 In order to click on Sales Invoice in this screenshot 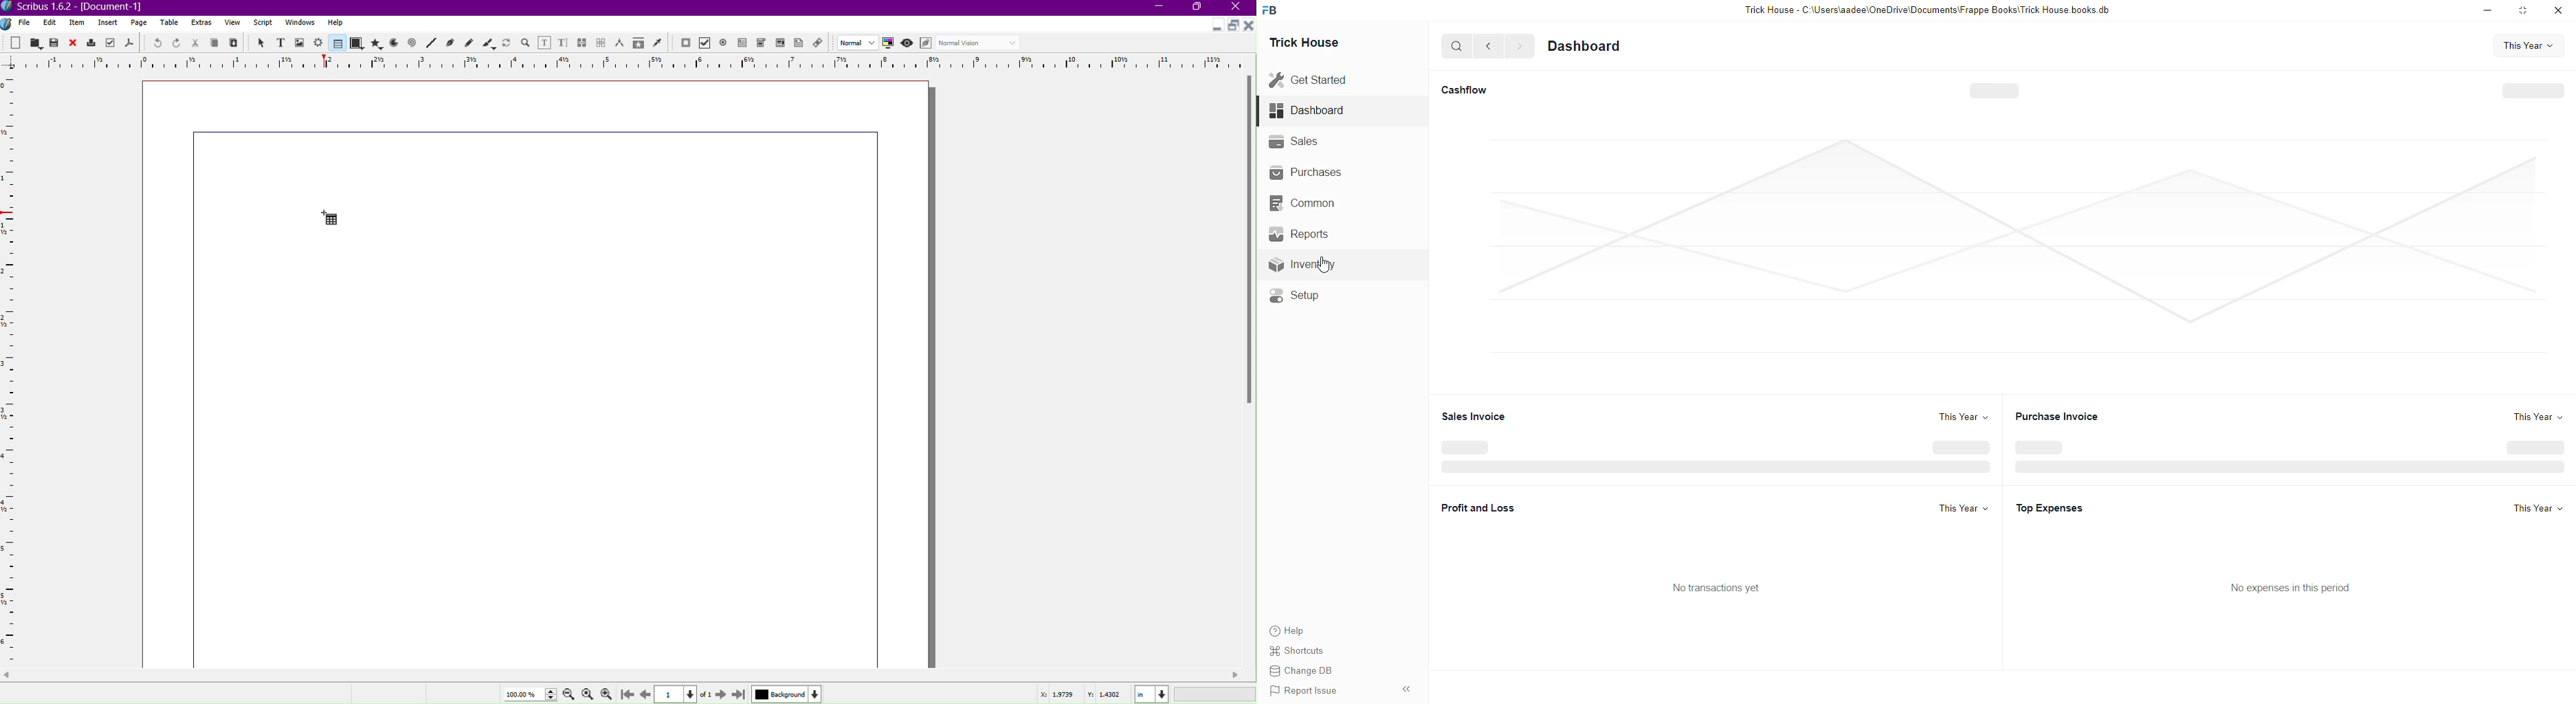, I will do `click(1477, 420)`.